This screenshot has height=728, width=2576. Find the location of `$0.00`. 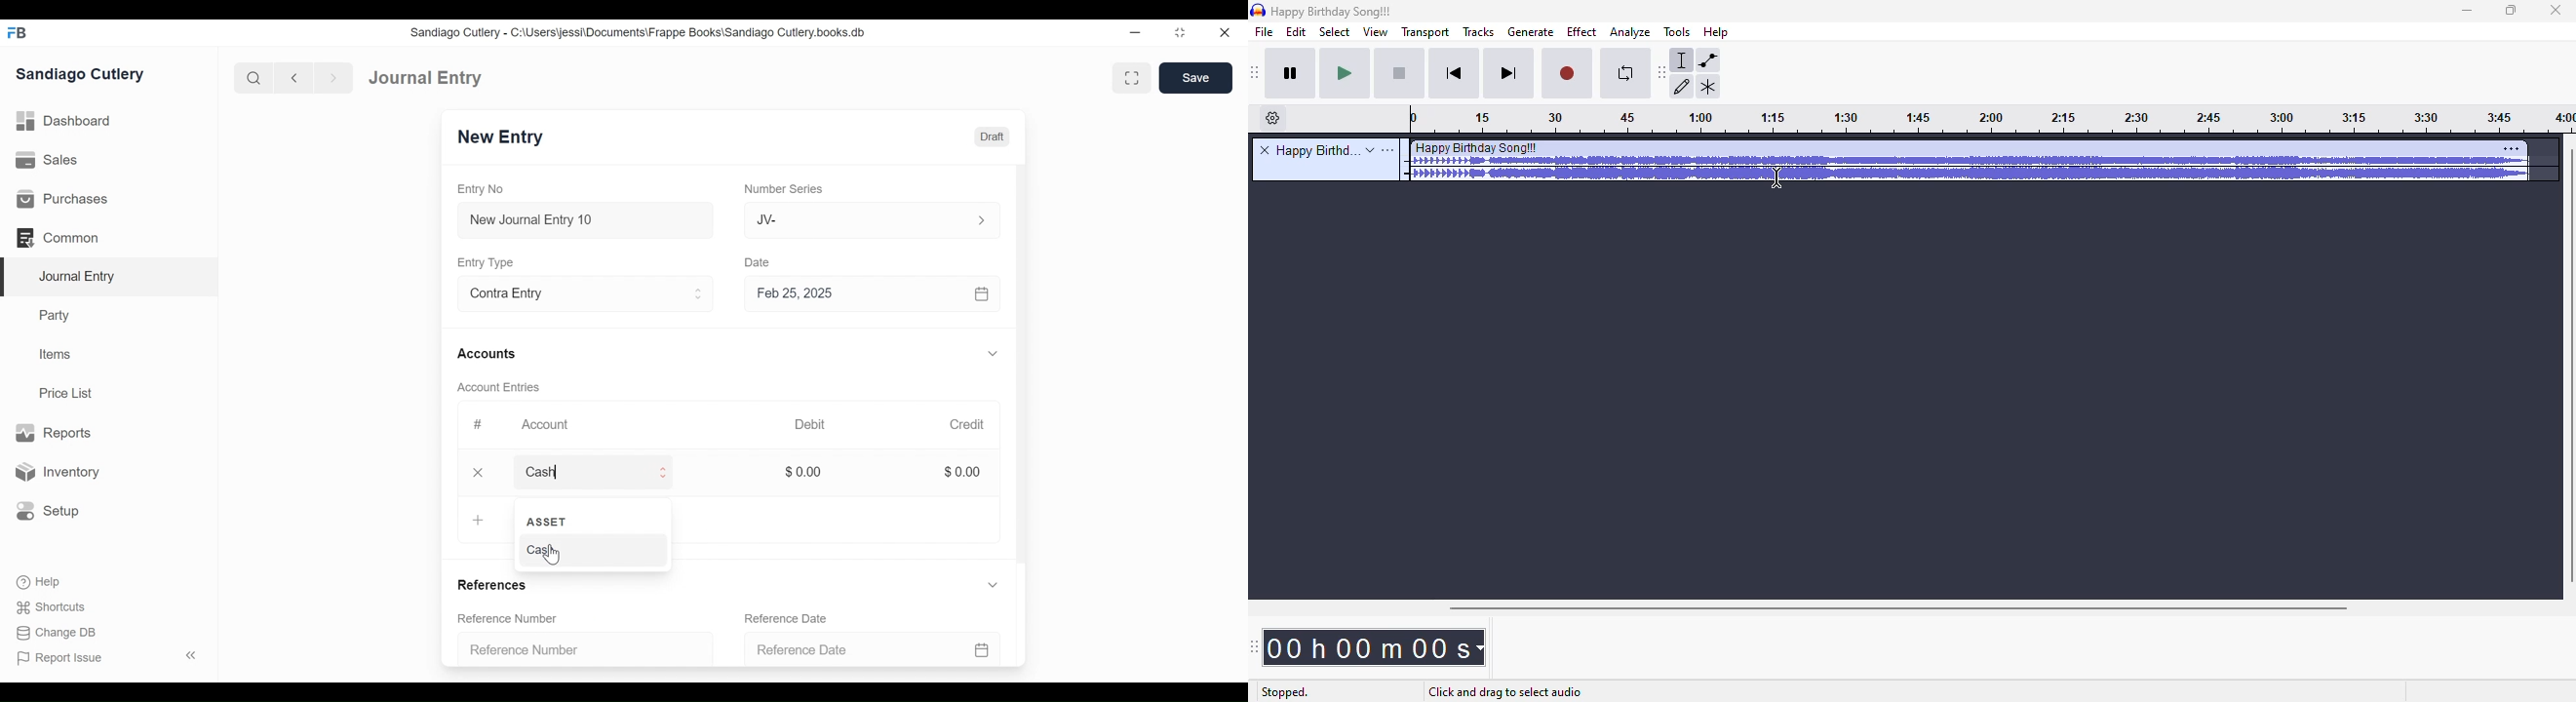

$0.00 is located at coordinates (966, 472).